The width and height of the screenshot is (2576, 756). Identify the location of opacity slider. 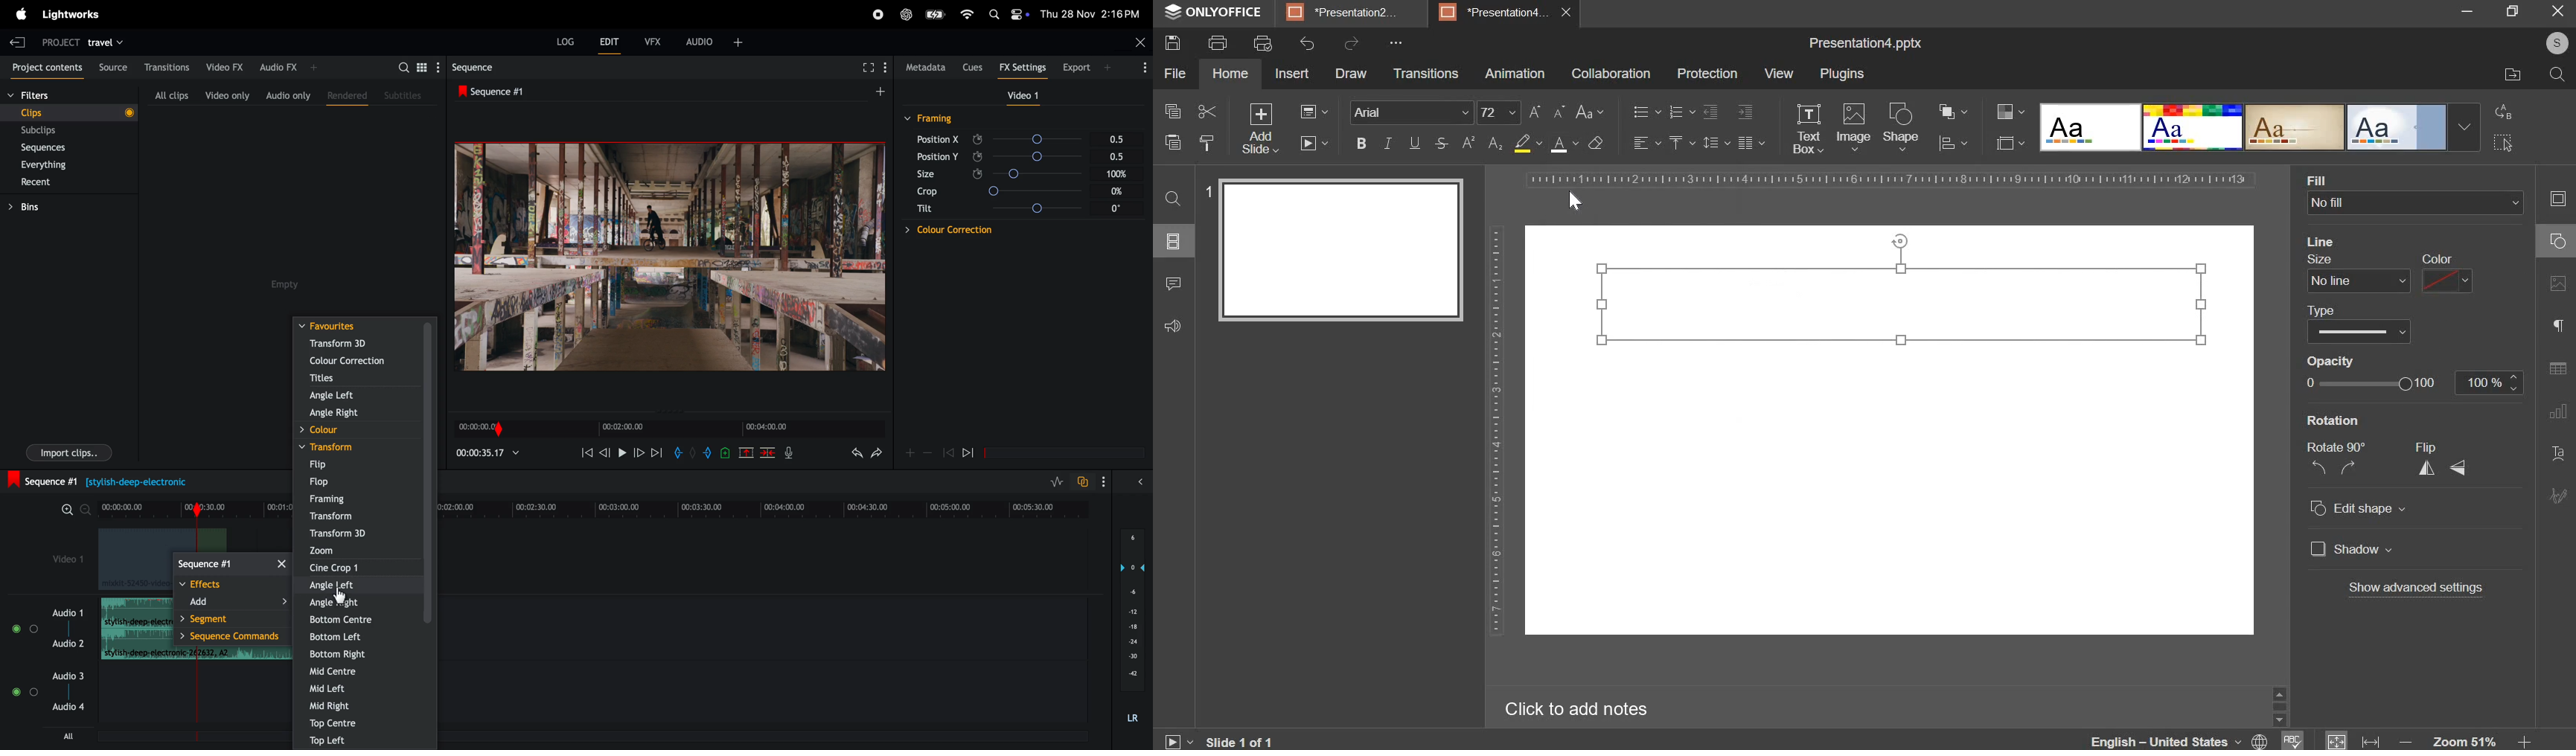
(2369, 384).